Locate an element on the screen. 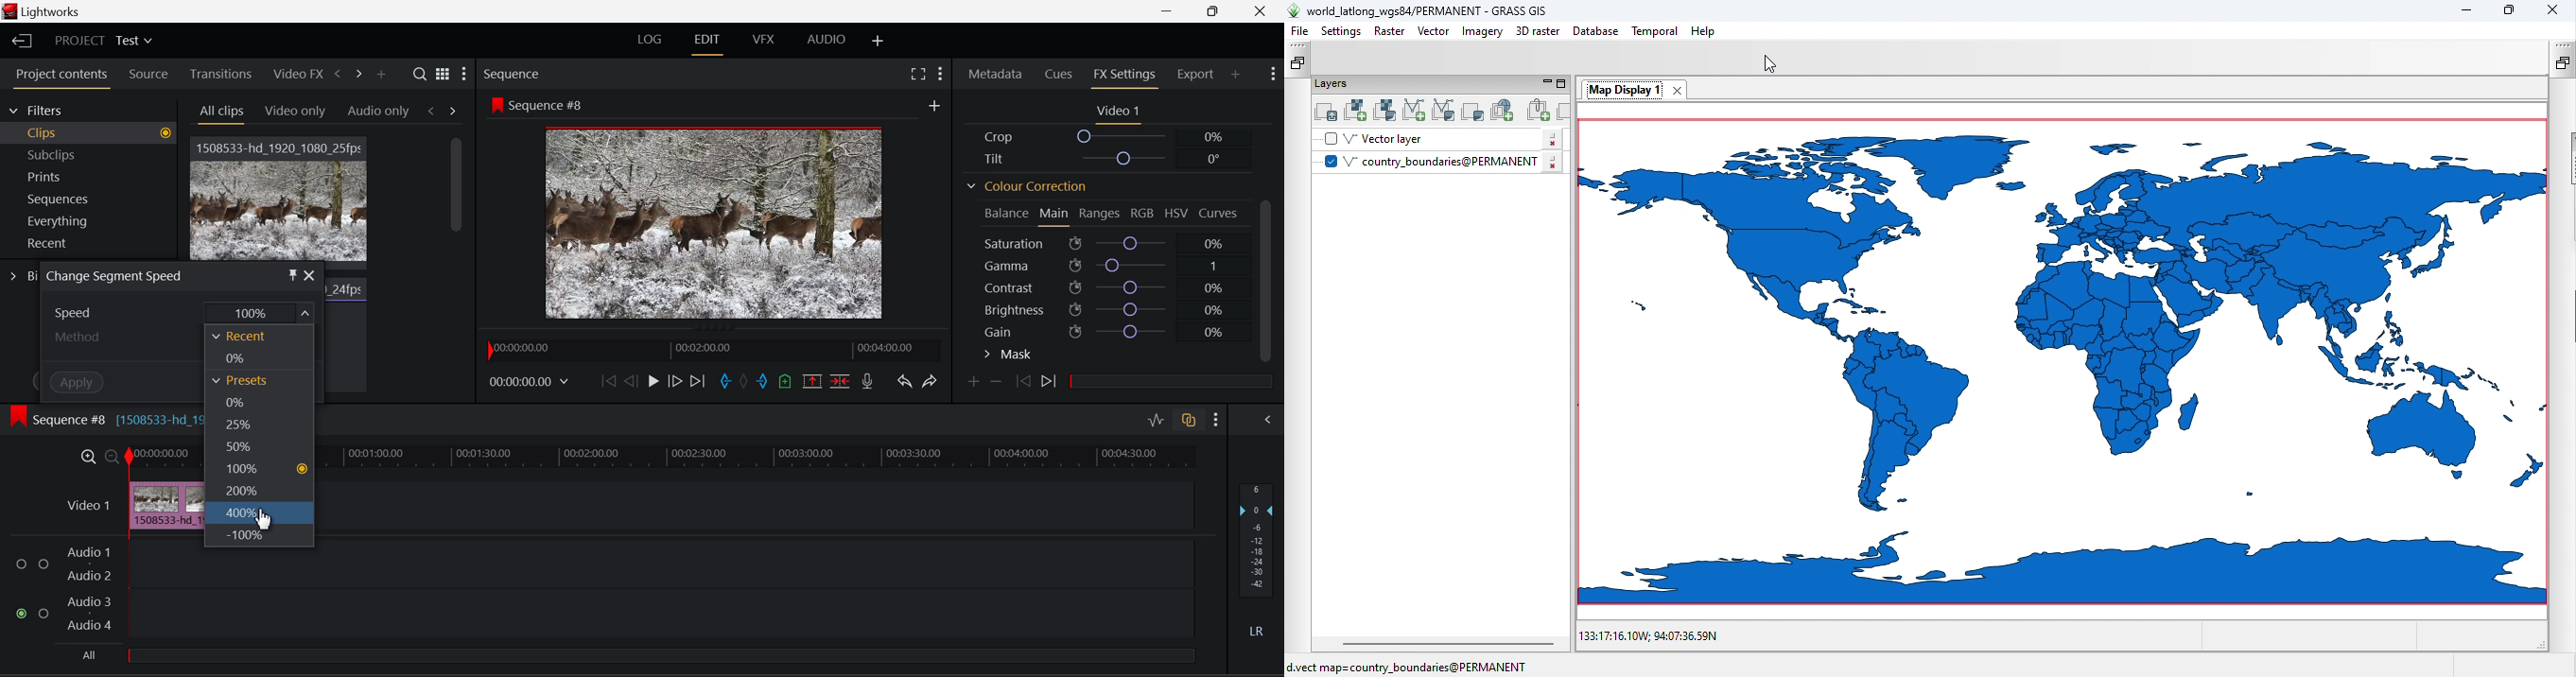 The height and width of the screenshot is (700, 2576). Video Clip 1 is located at coordinates (280, 200).